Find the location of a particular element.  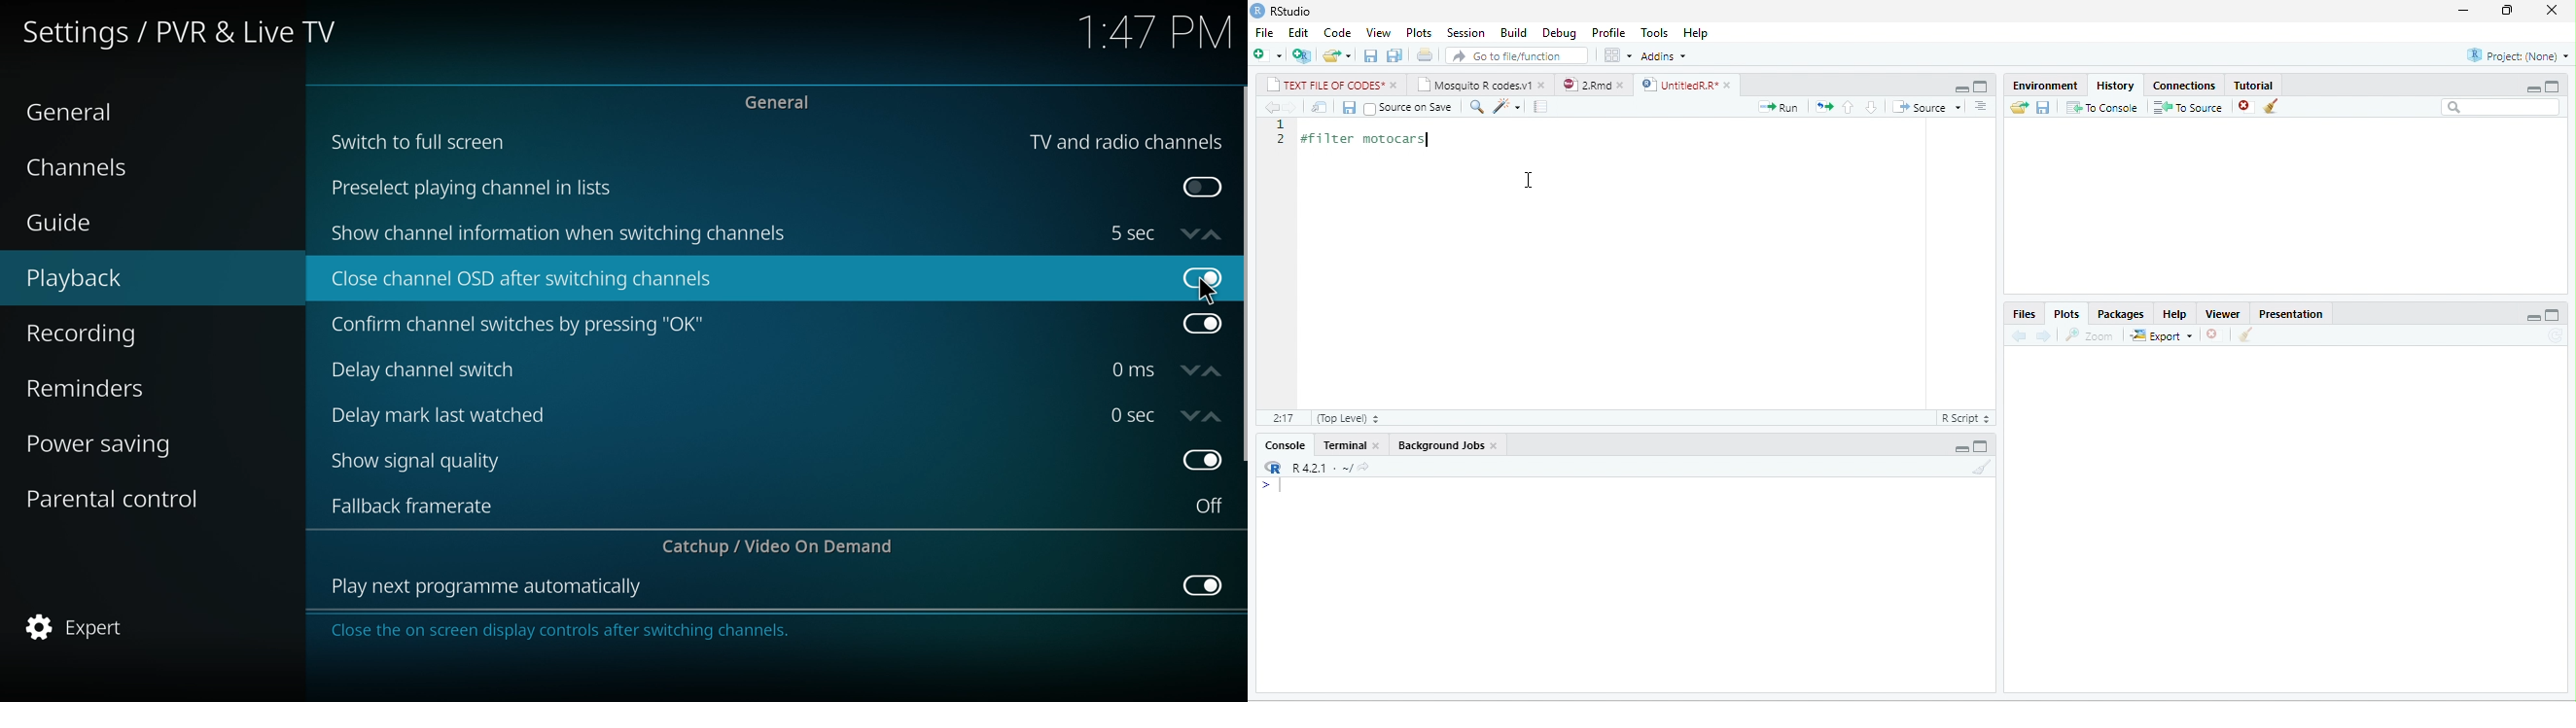

Packages is located at coordinates (2121, 314).